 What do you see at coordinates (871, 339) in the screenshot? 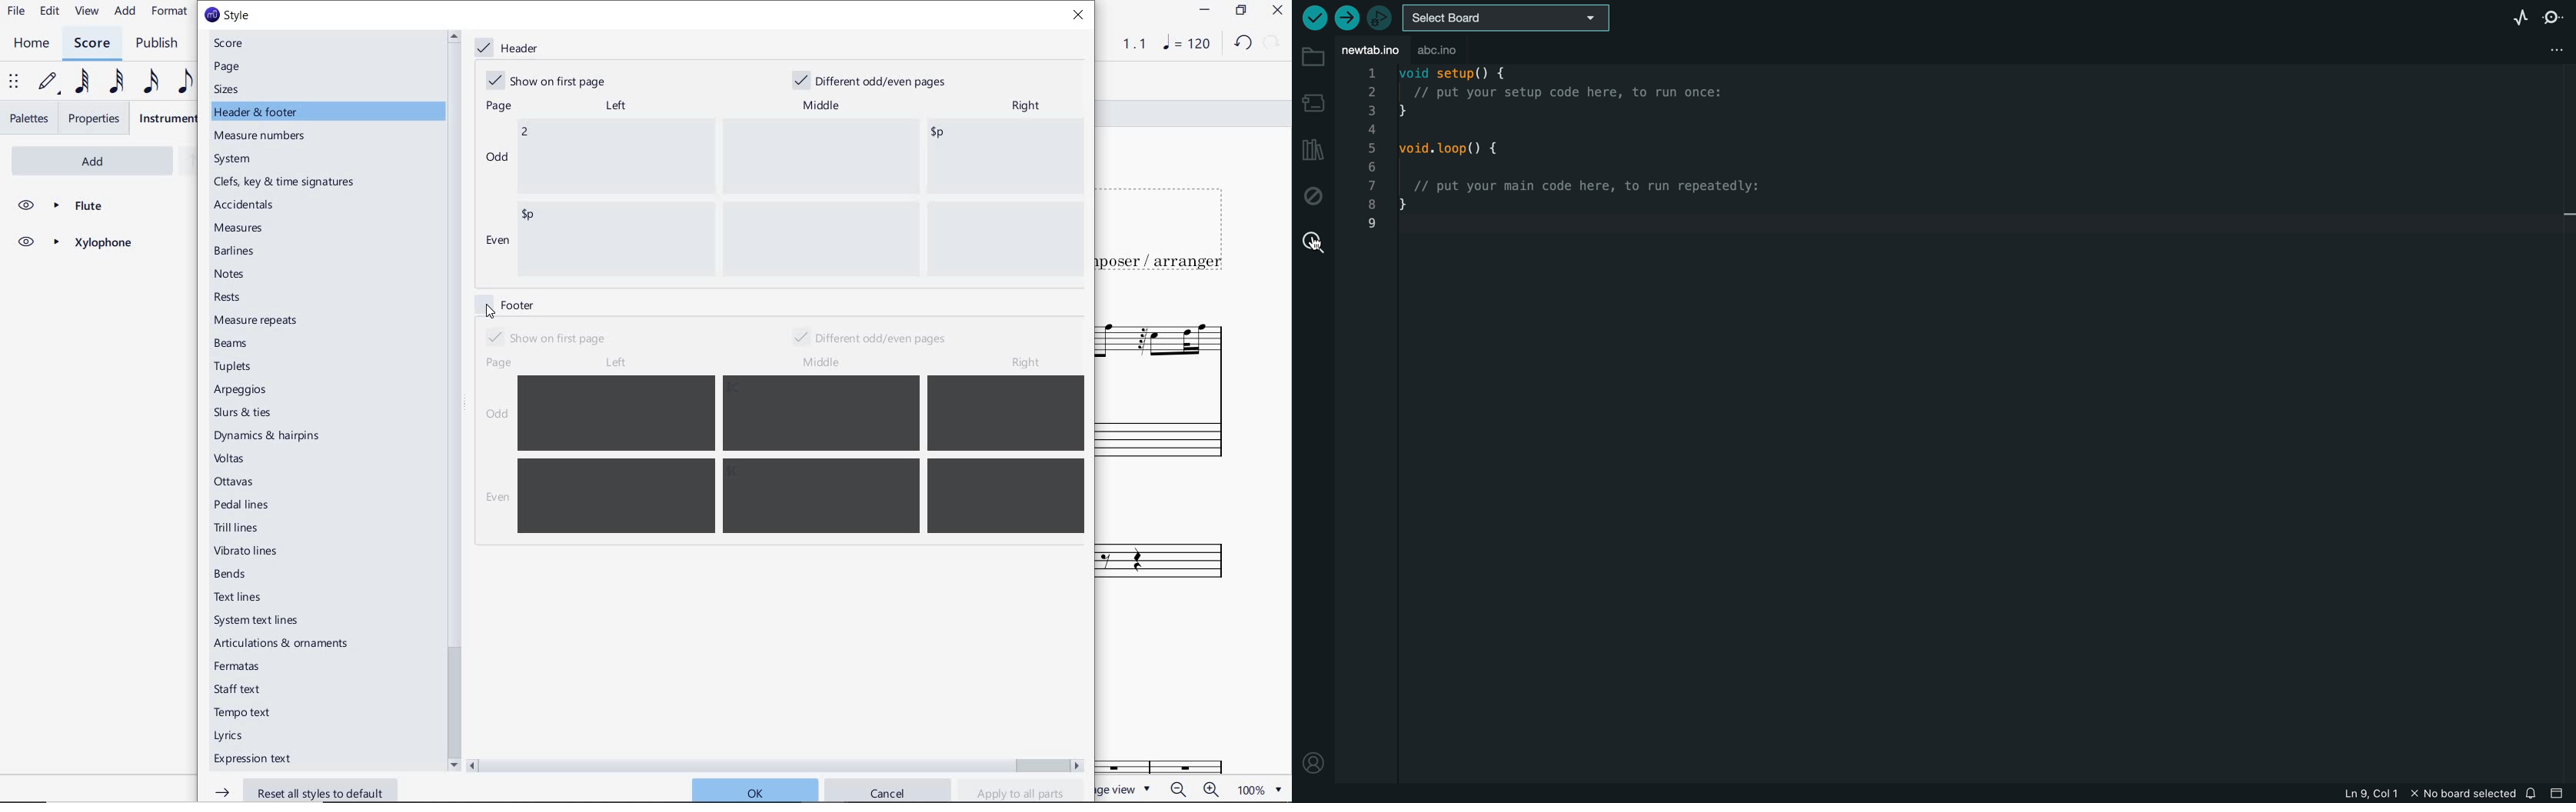
I see `different odd/even` at bounding box center [871, 339].